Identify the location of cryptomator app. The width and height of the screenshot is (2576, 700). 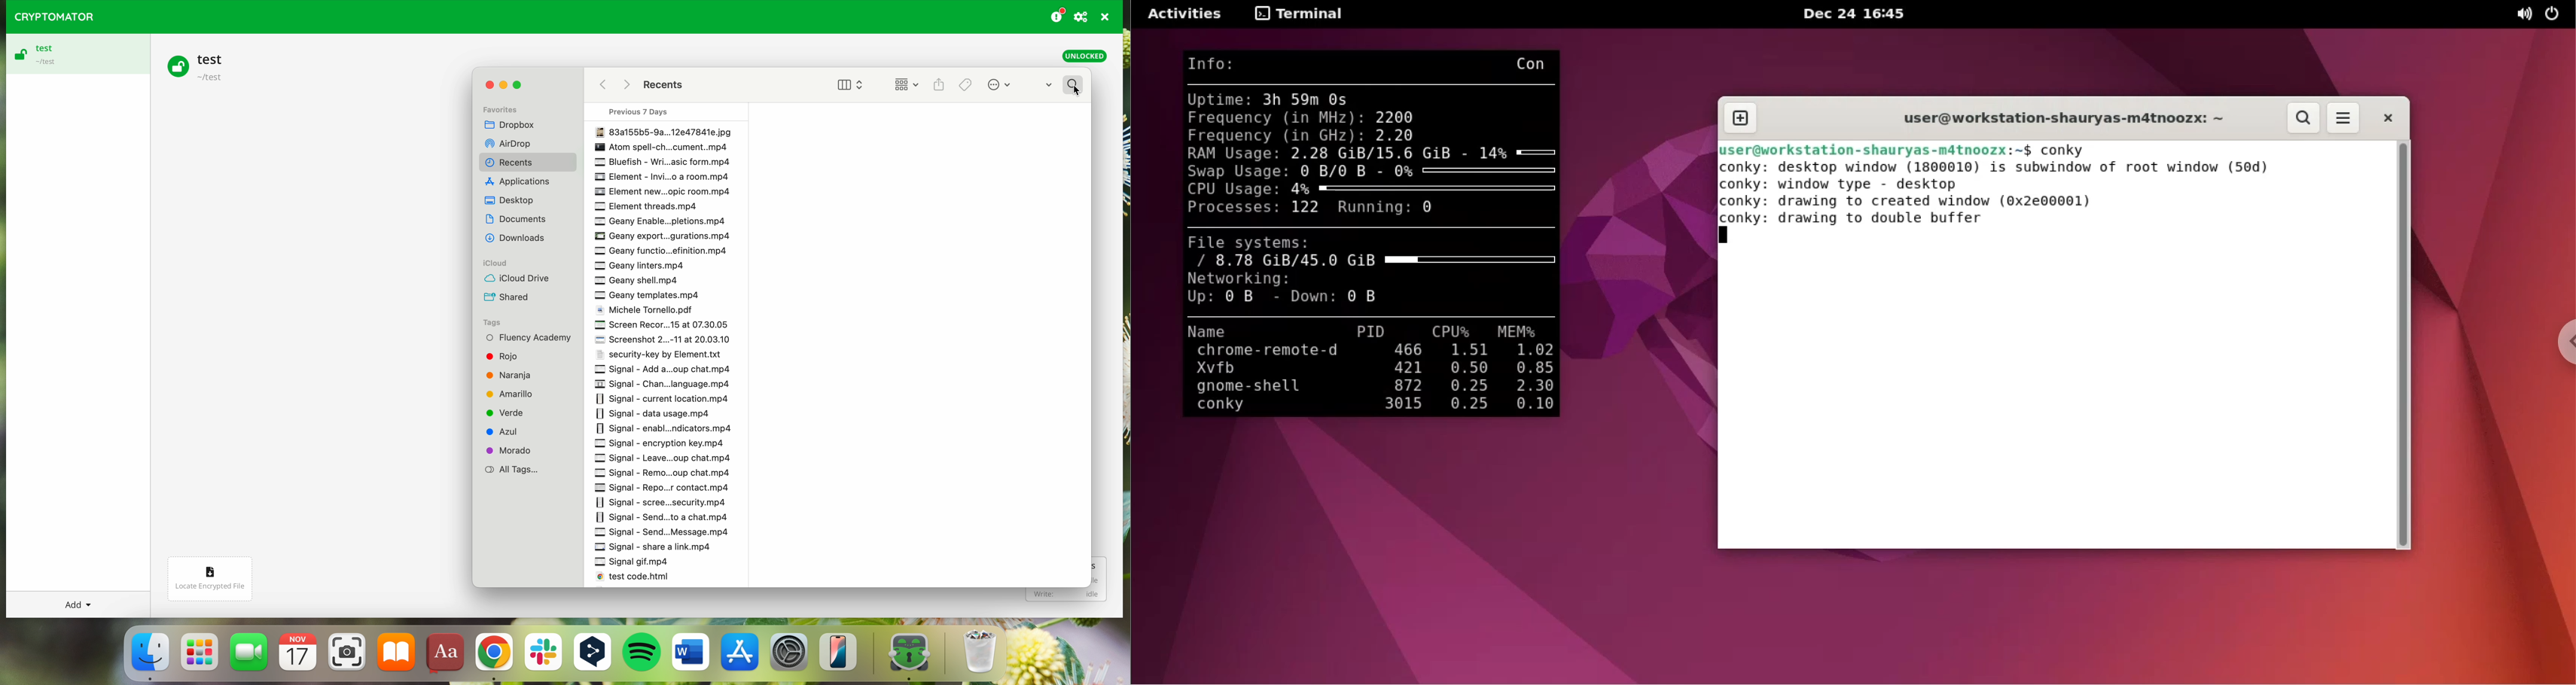
(903, 655).